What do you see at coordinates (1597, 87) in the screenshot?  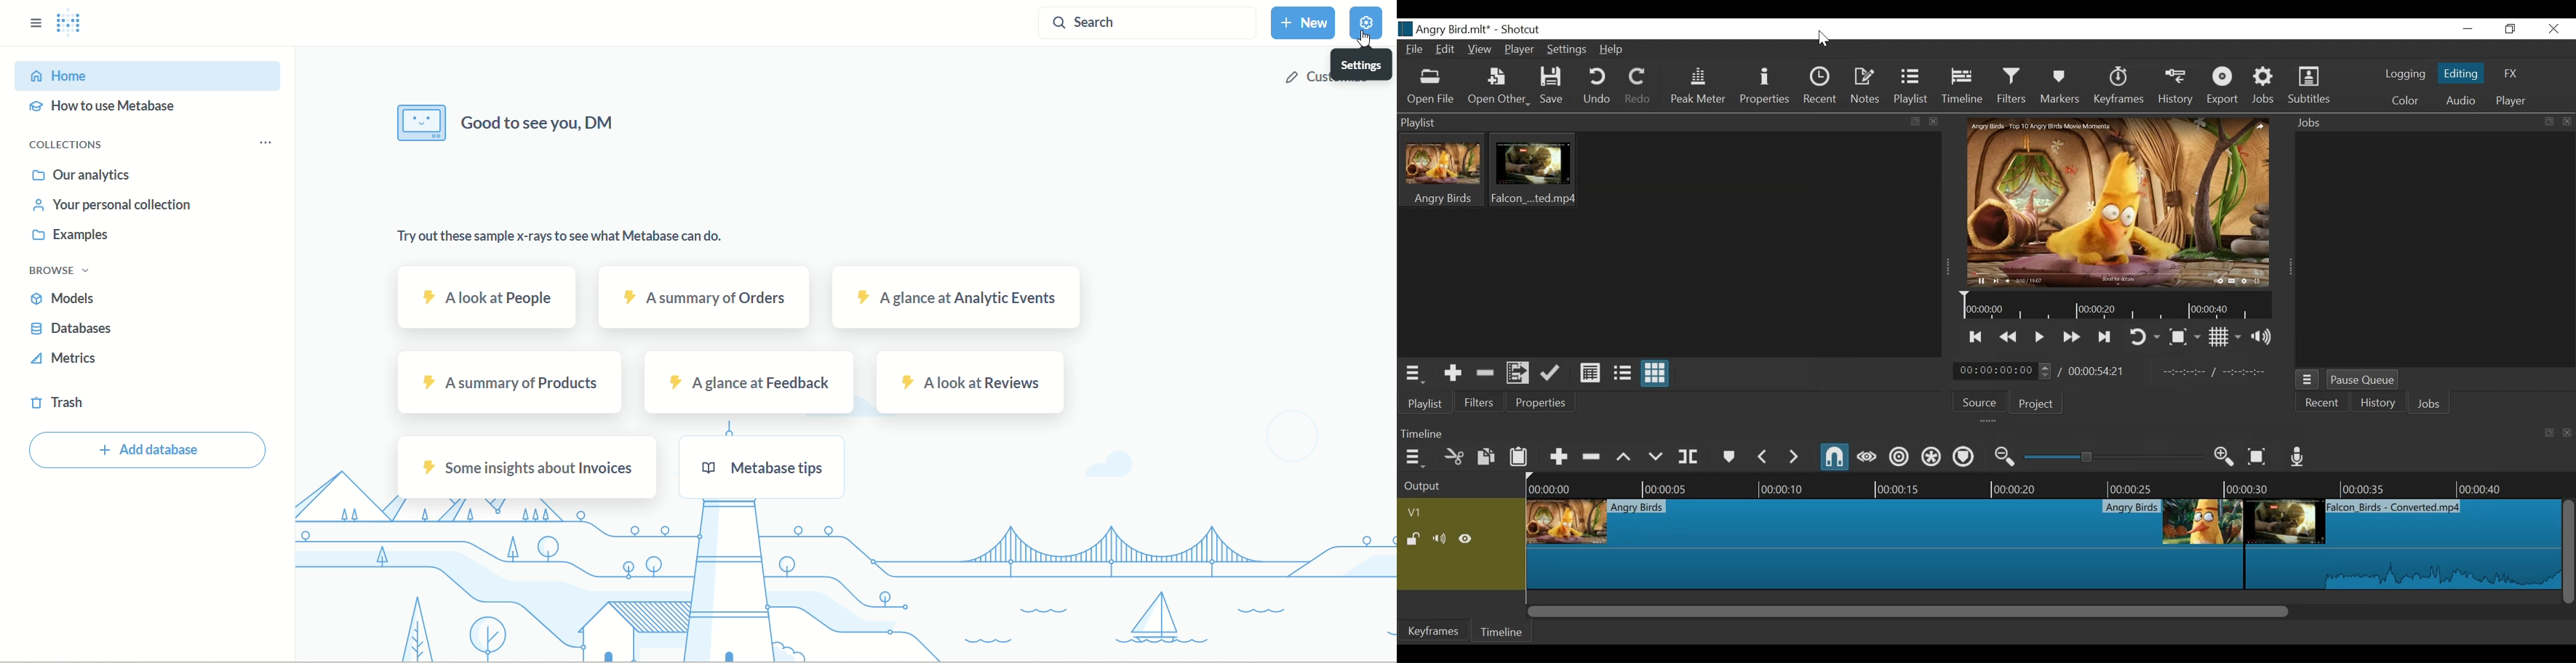 I see `Undo` at bounding box center [1597, 87].